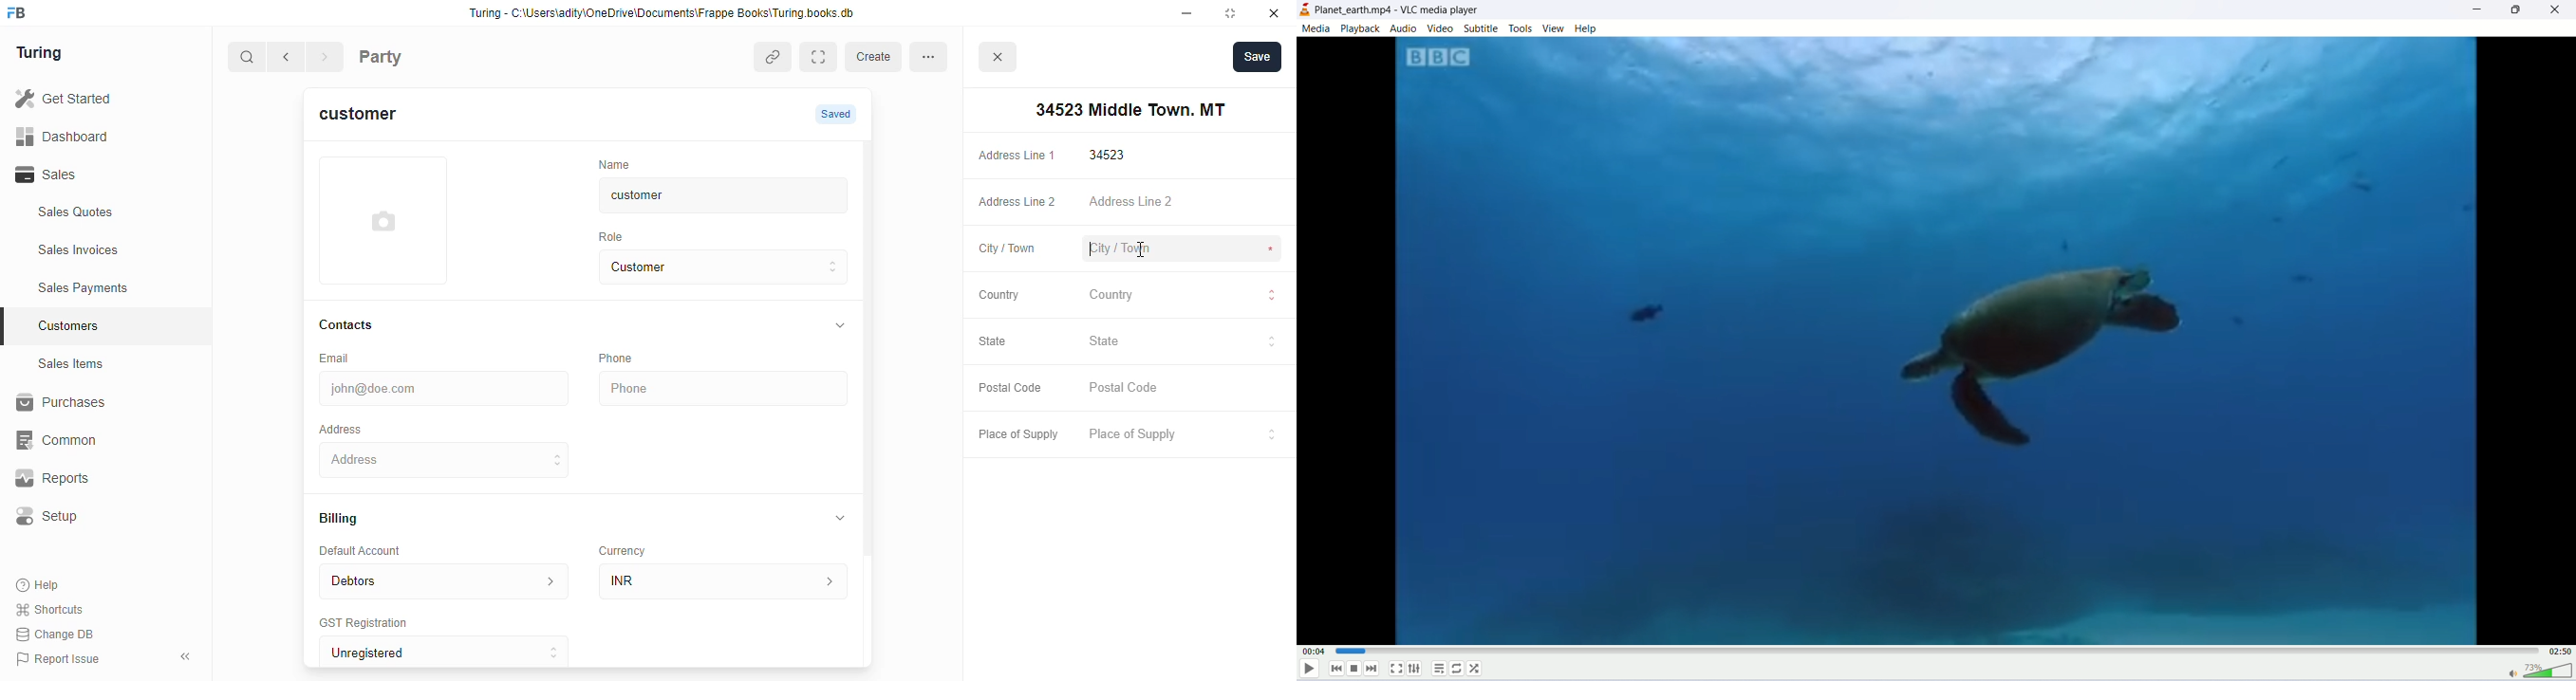  Describe the element at coordinates (95, 405) in the screenshot. I see `Purchases` at that location.